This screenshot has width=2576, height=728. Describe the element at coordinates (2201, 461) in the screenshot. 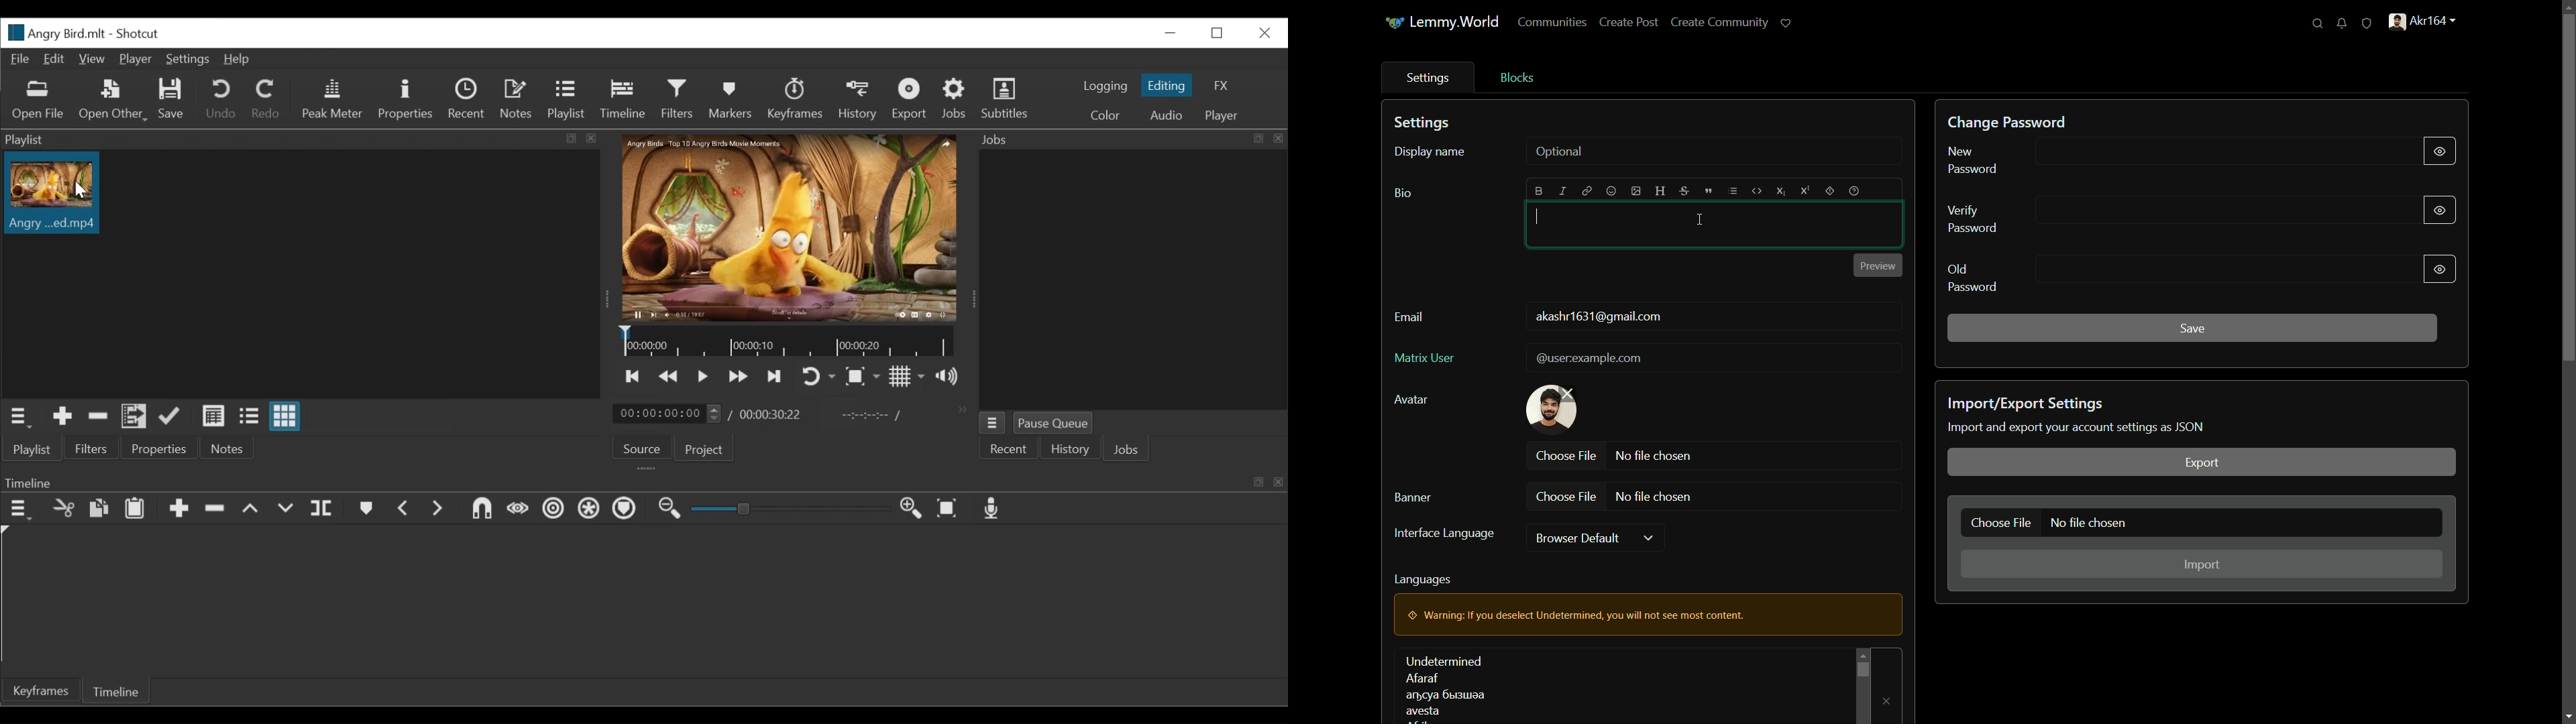

I see `export` at that location.